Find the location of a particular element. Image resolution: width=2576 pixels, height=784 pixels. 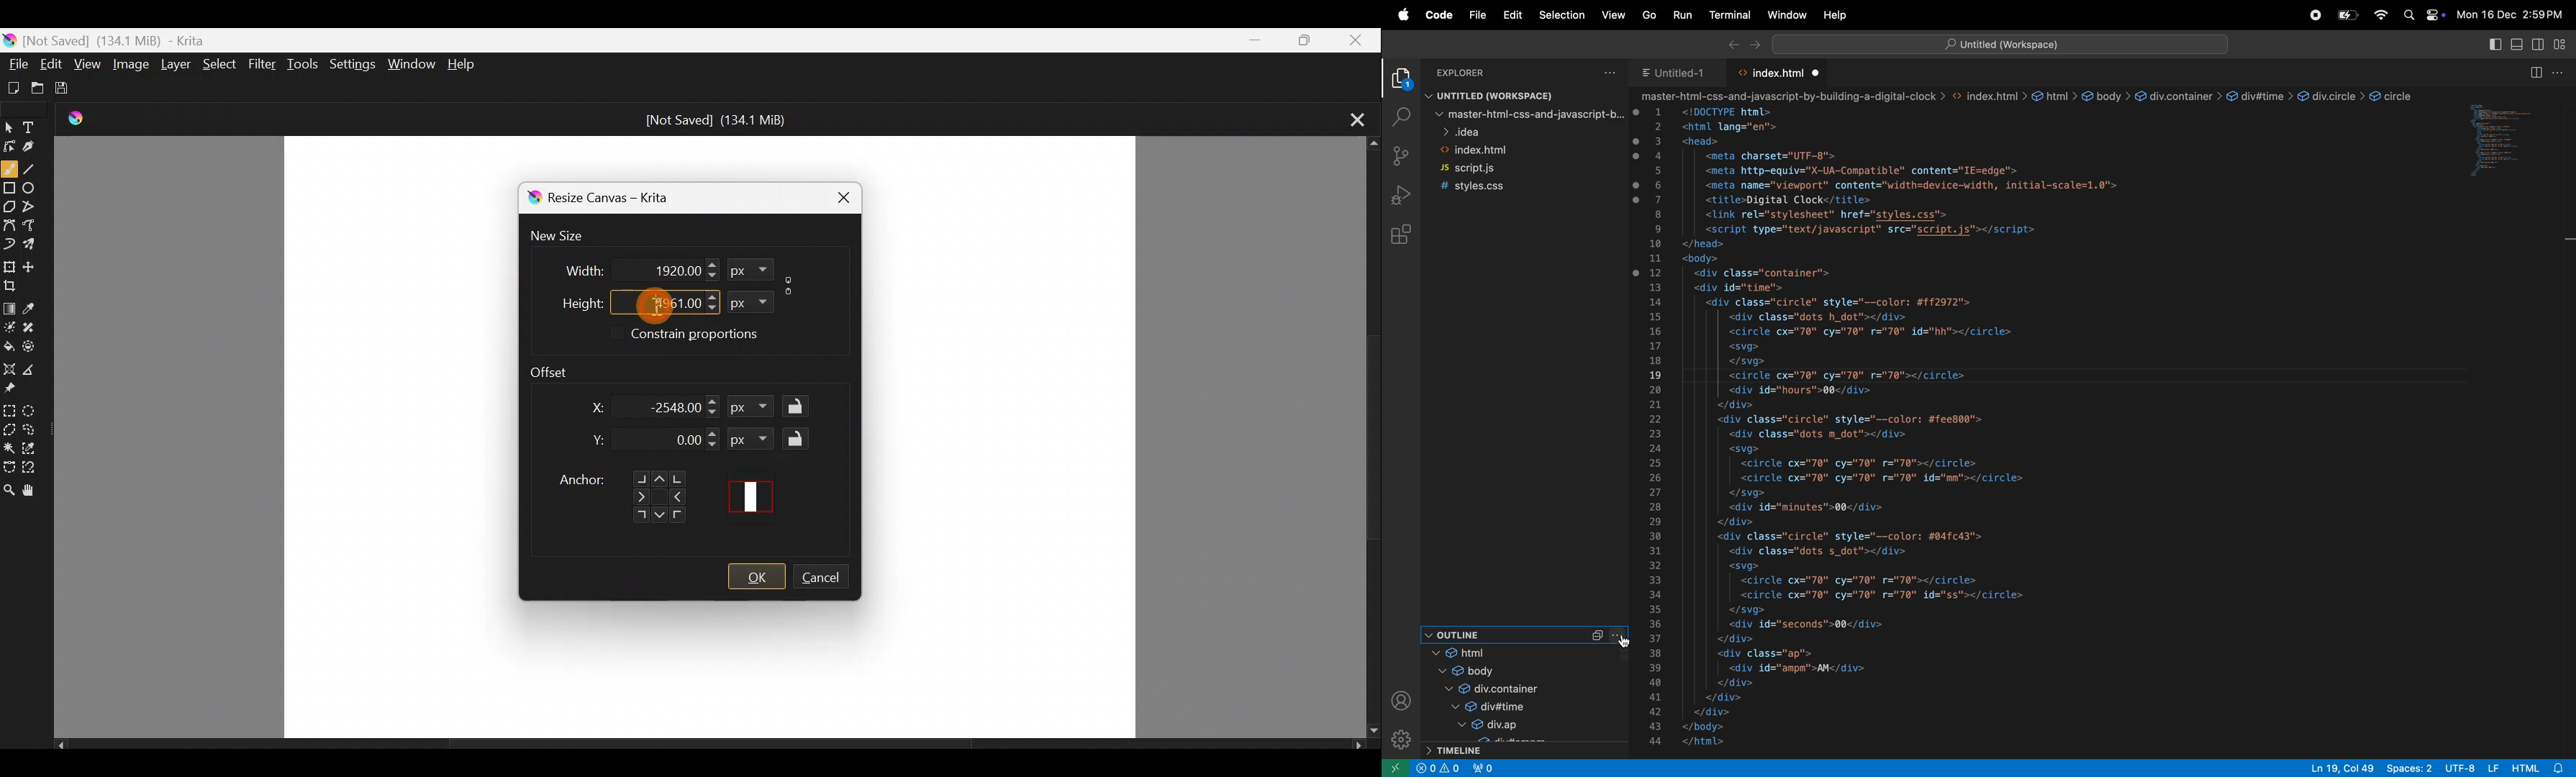

window is located at coordinates (1784, 15).